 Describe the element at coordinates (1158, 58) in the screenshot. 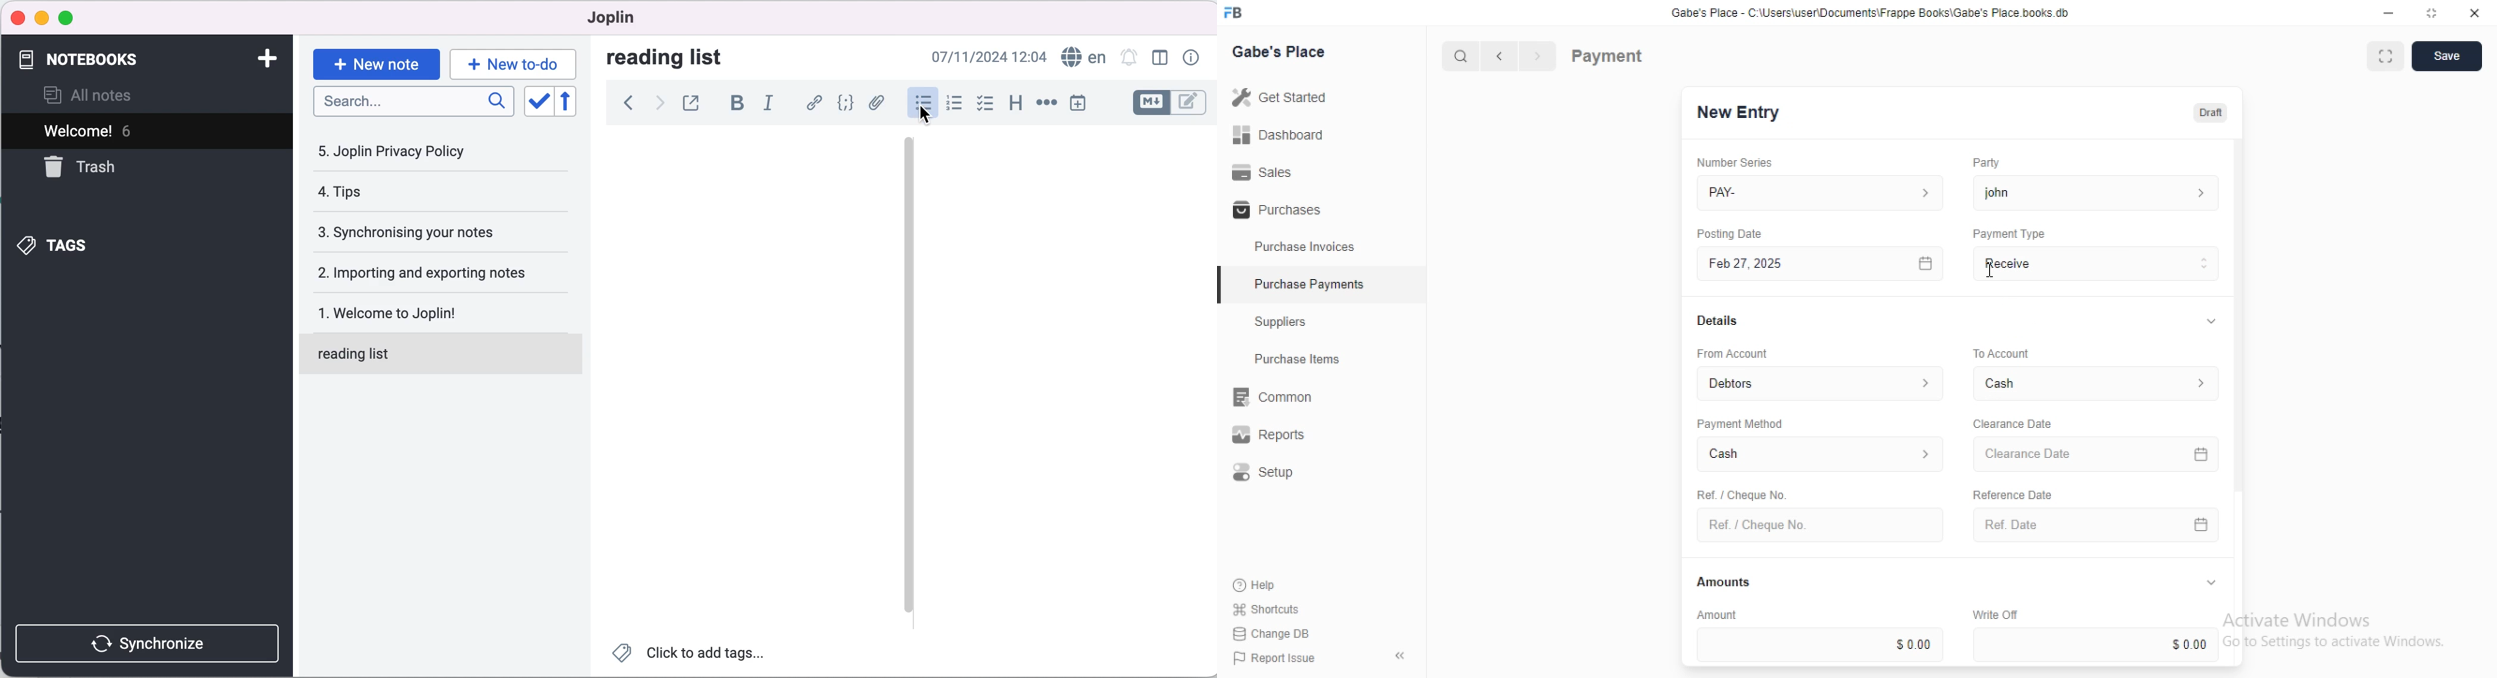

I see `toggle editor layout` at that location.